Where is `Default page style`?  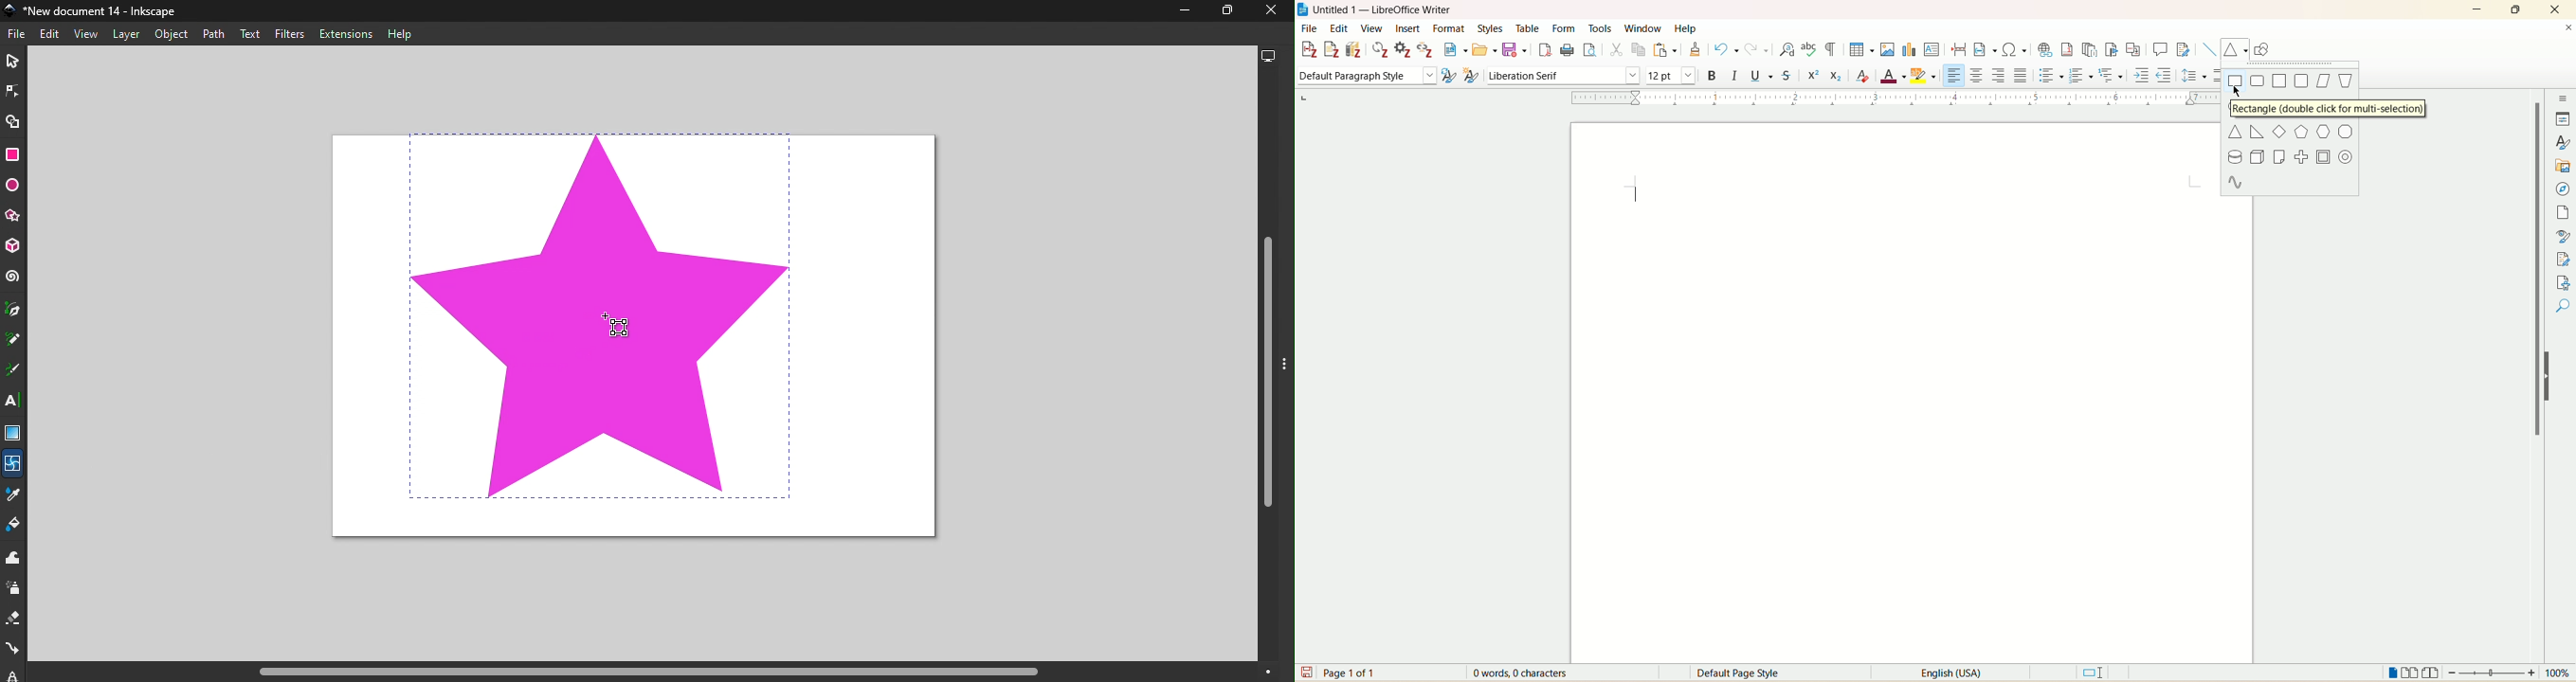 Default page style is located at coordinates (1749, 673).